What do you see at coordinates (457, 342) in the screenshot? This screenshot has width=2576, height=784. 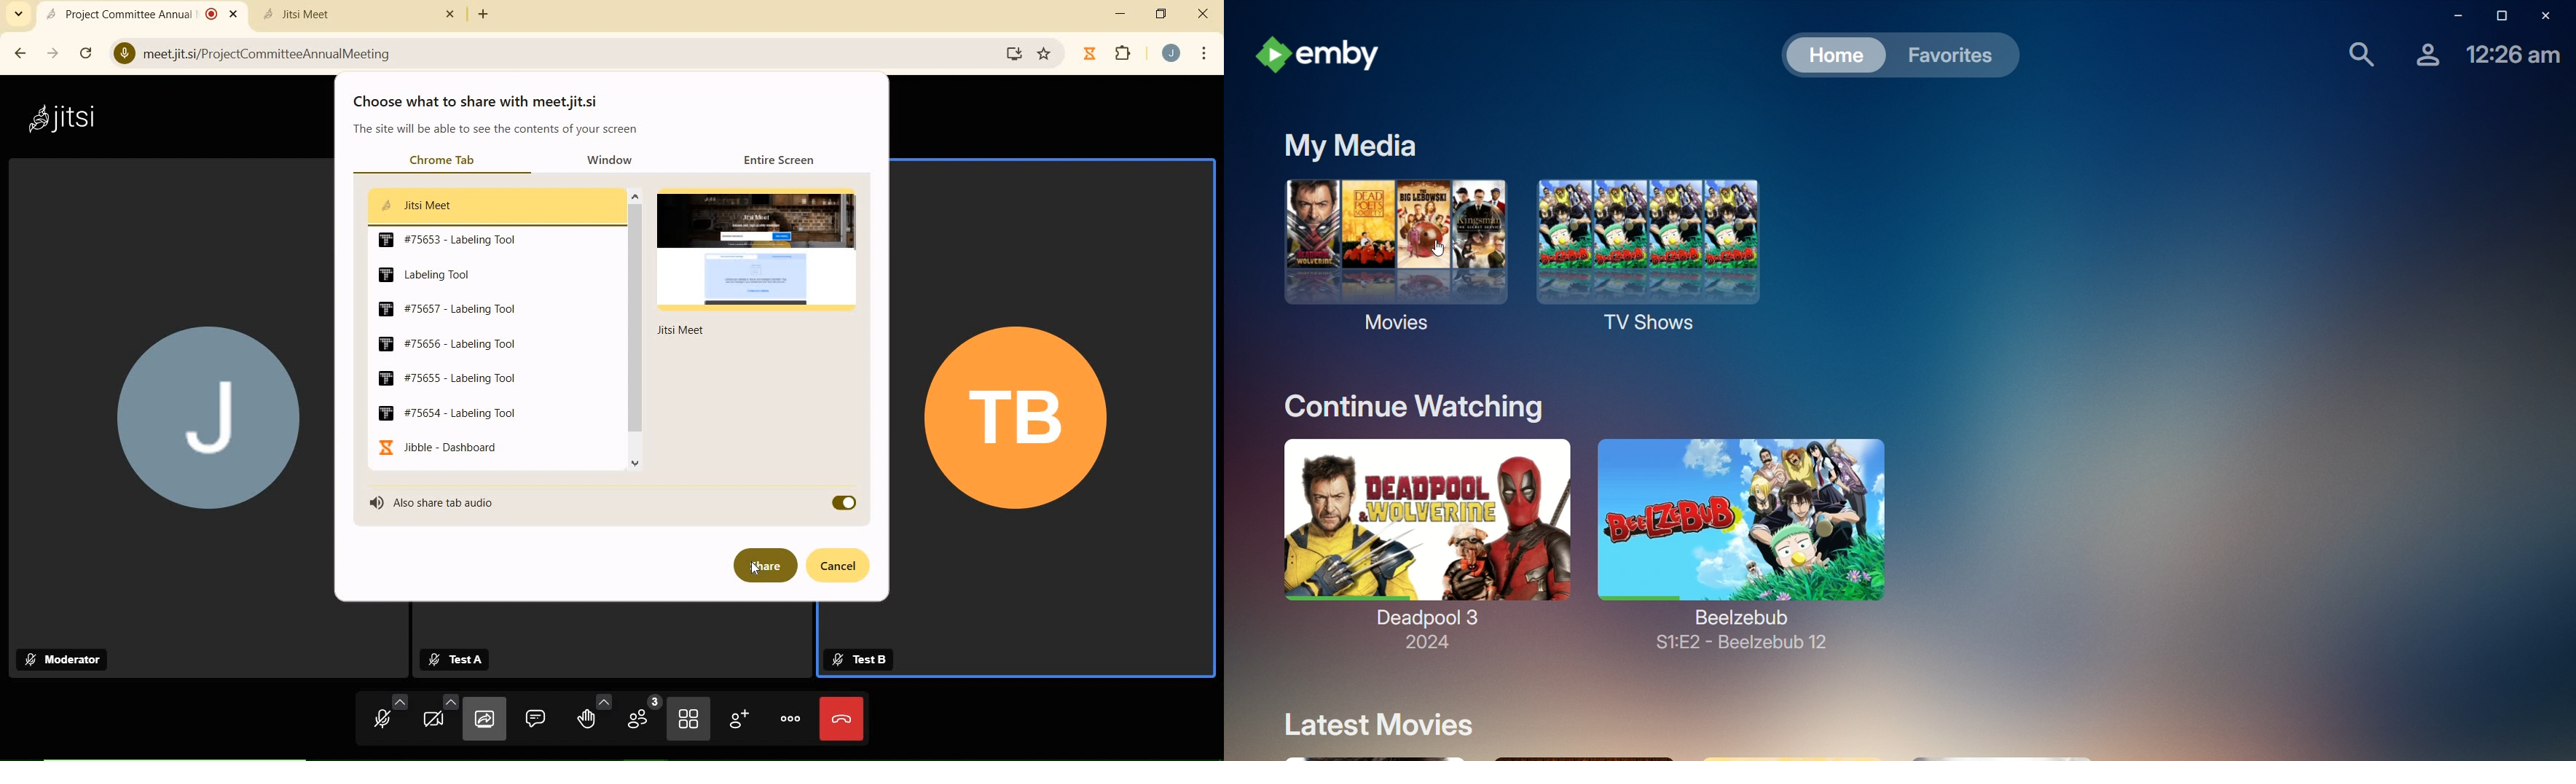 I see `| #75656 - Labeling Tool` at bounding box center [457, 342].